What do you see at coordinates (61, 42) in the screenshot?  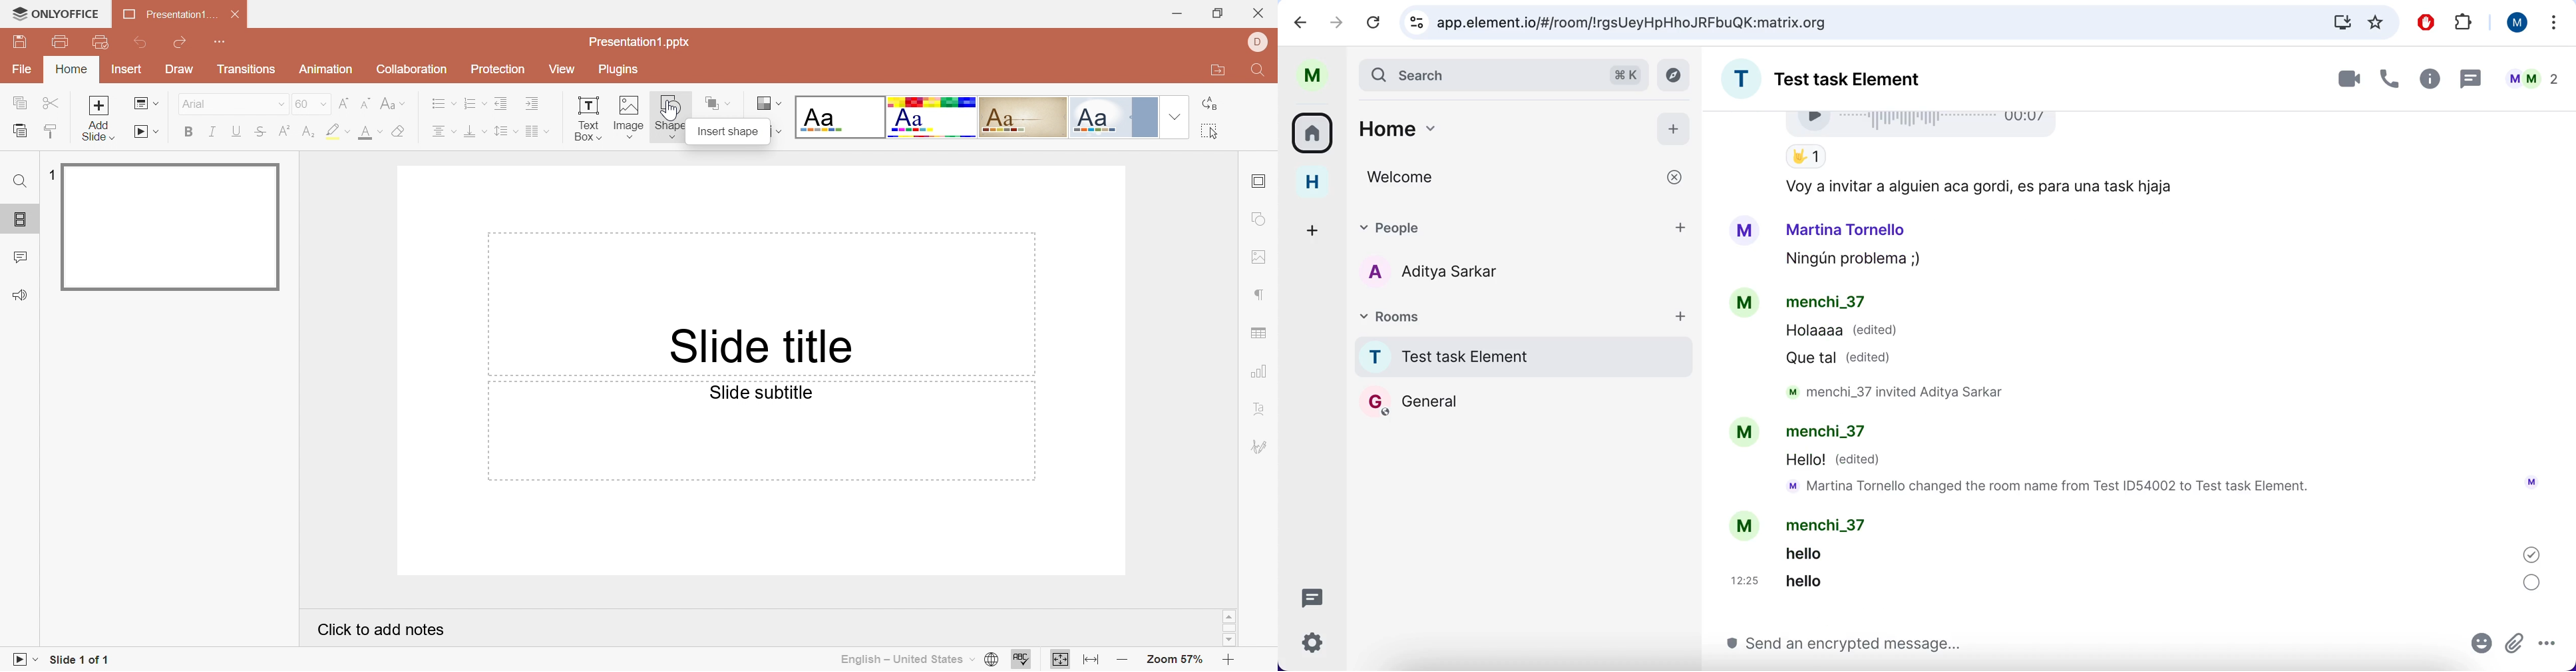 I see `Print` at bounding box center [61, 42].